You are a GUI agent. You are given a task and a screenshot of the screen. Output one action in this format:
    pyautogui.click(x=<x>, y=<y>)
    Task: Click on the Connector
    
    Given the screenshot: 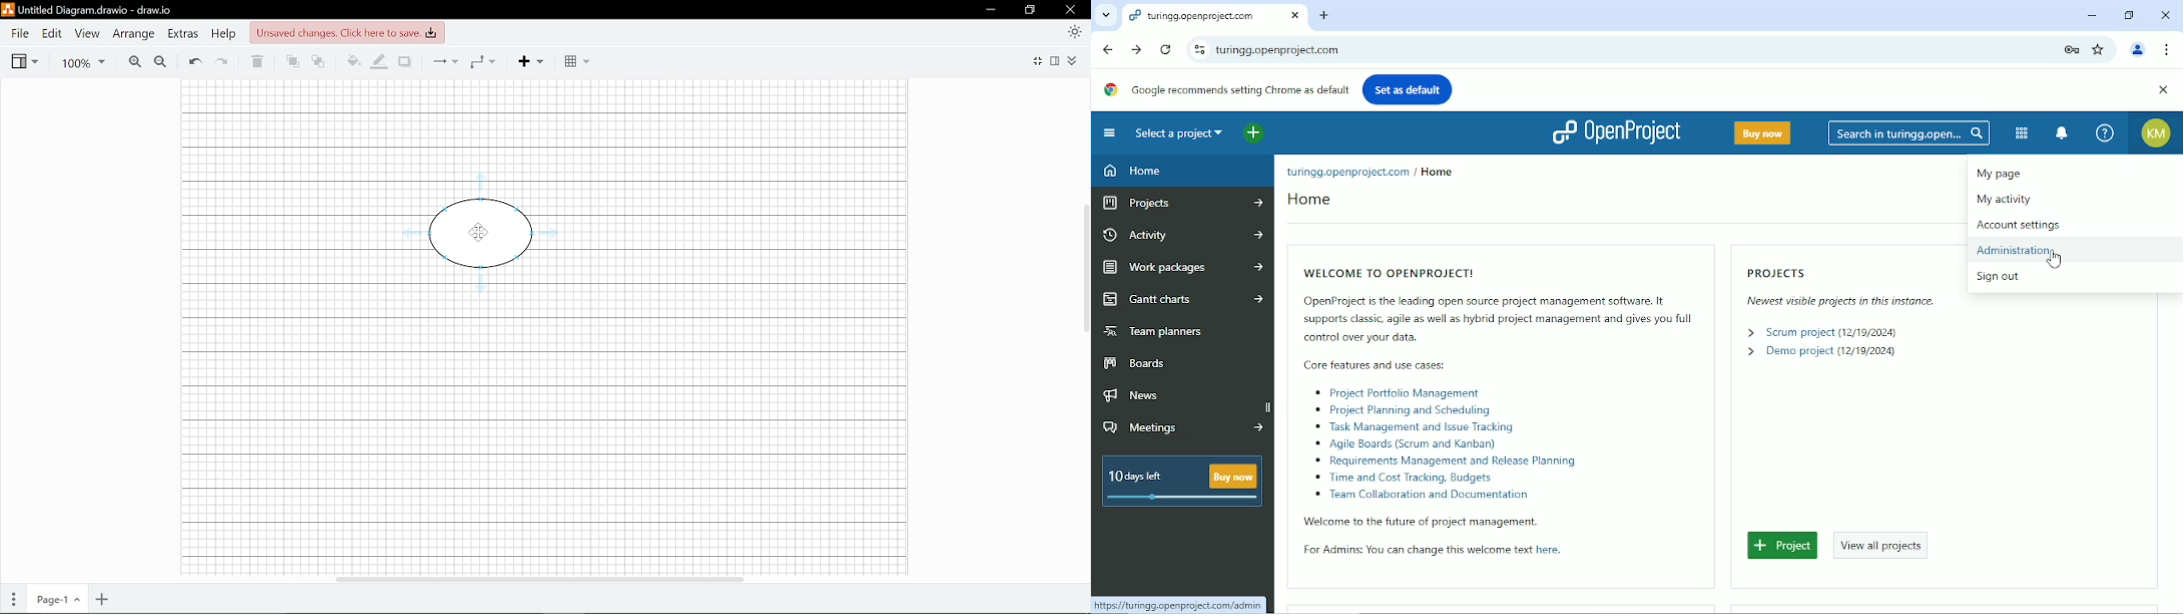 What is the action you would take?
    pyautogui.click(x=446, y=61)
    